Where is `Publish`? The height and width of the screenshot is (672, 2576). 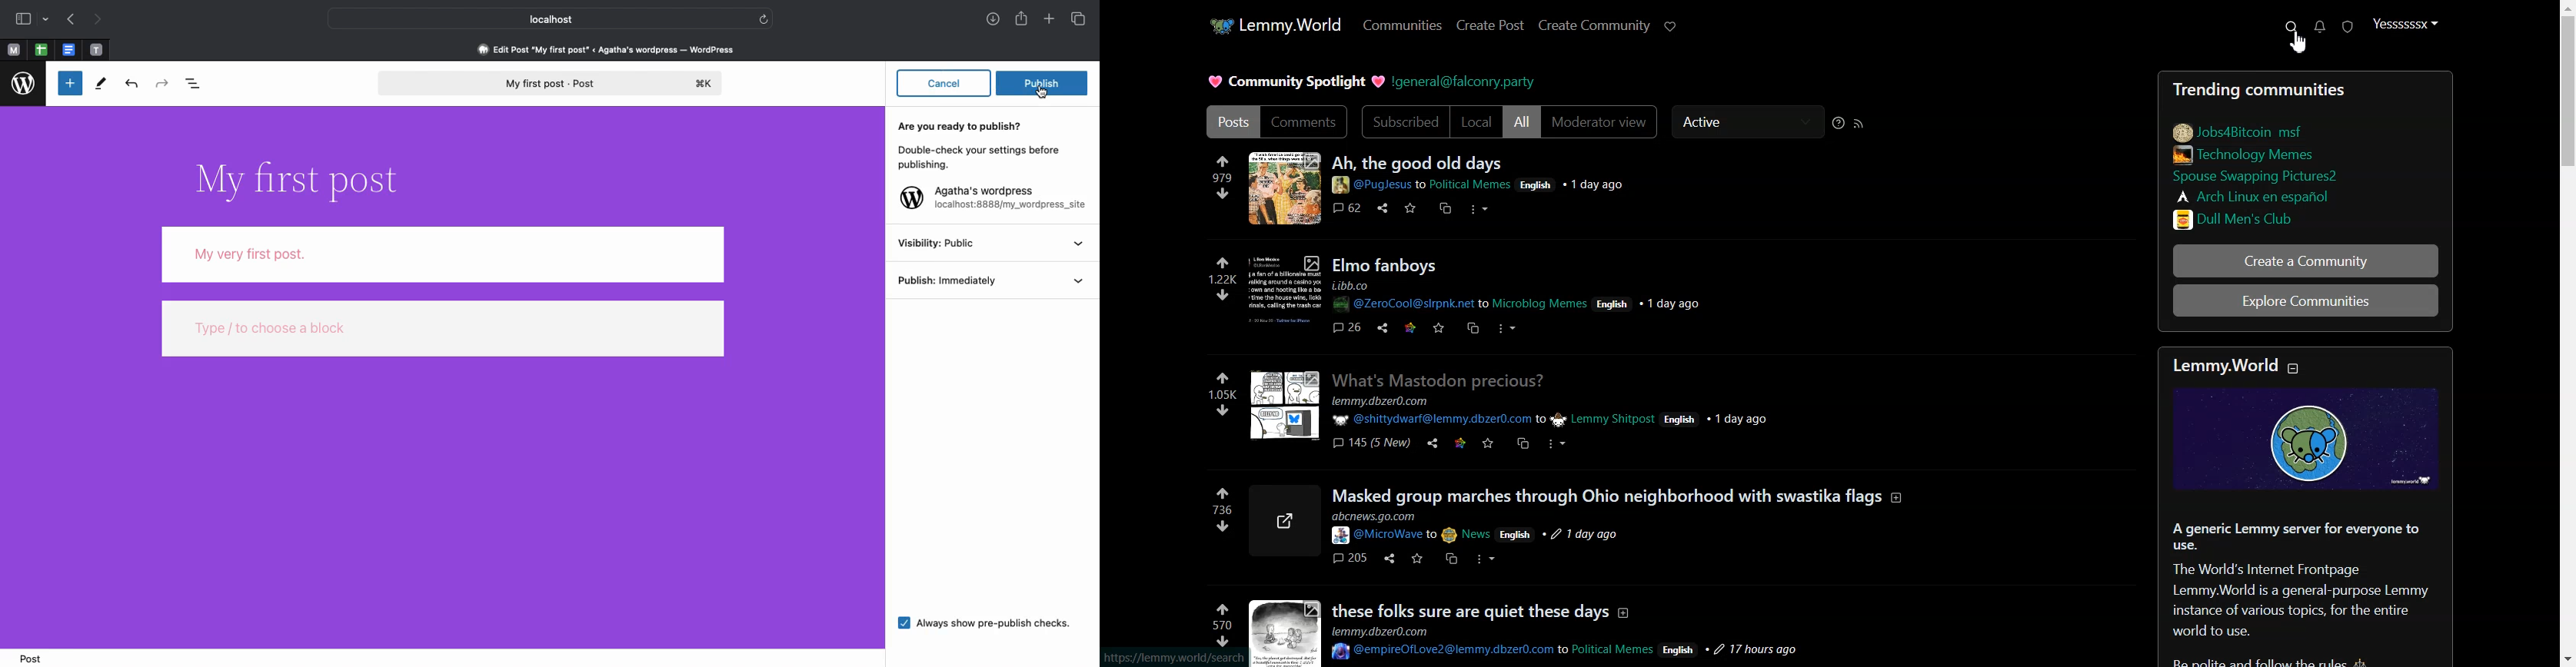 Publish is located at coordinates (1042, 84).